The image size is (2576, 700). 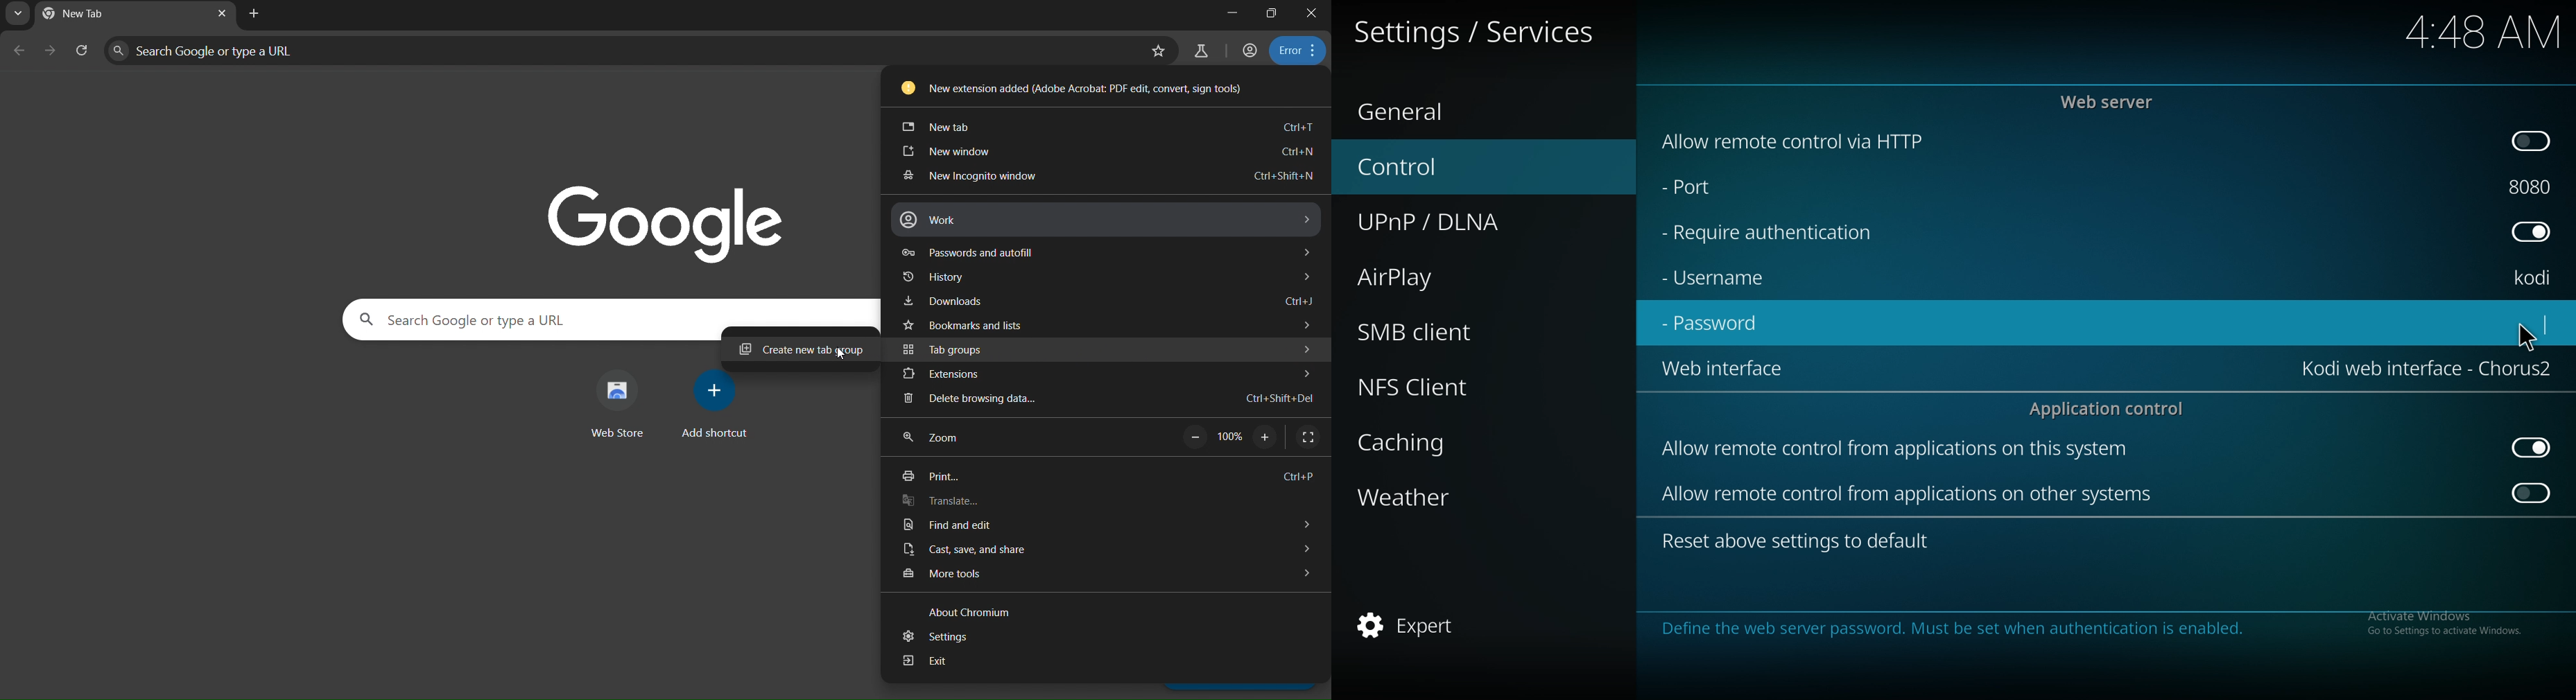 I want to click on username, so click(x=1722, y=281).